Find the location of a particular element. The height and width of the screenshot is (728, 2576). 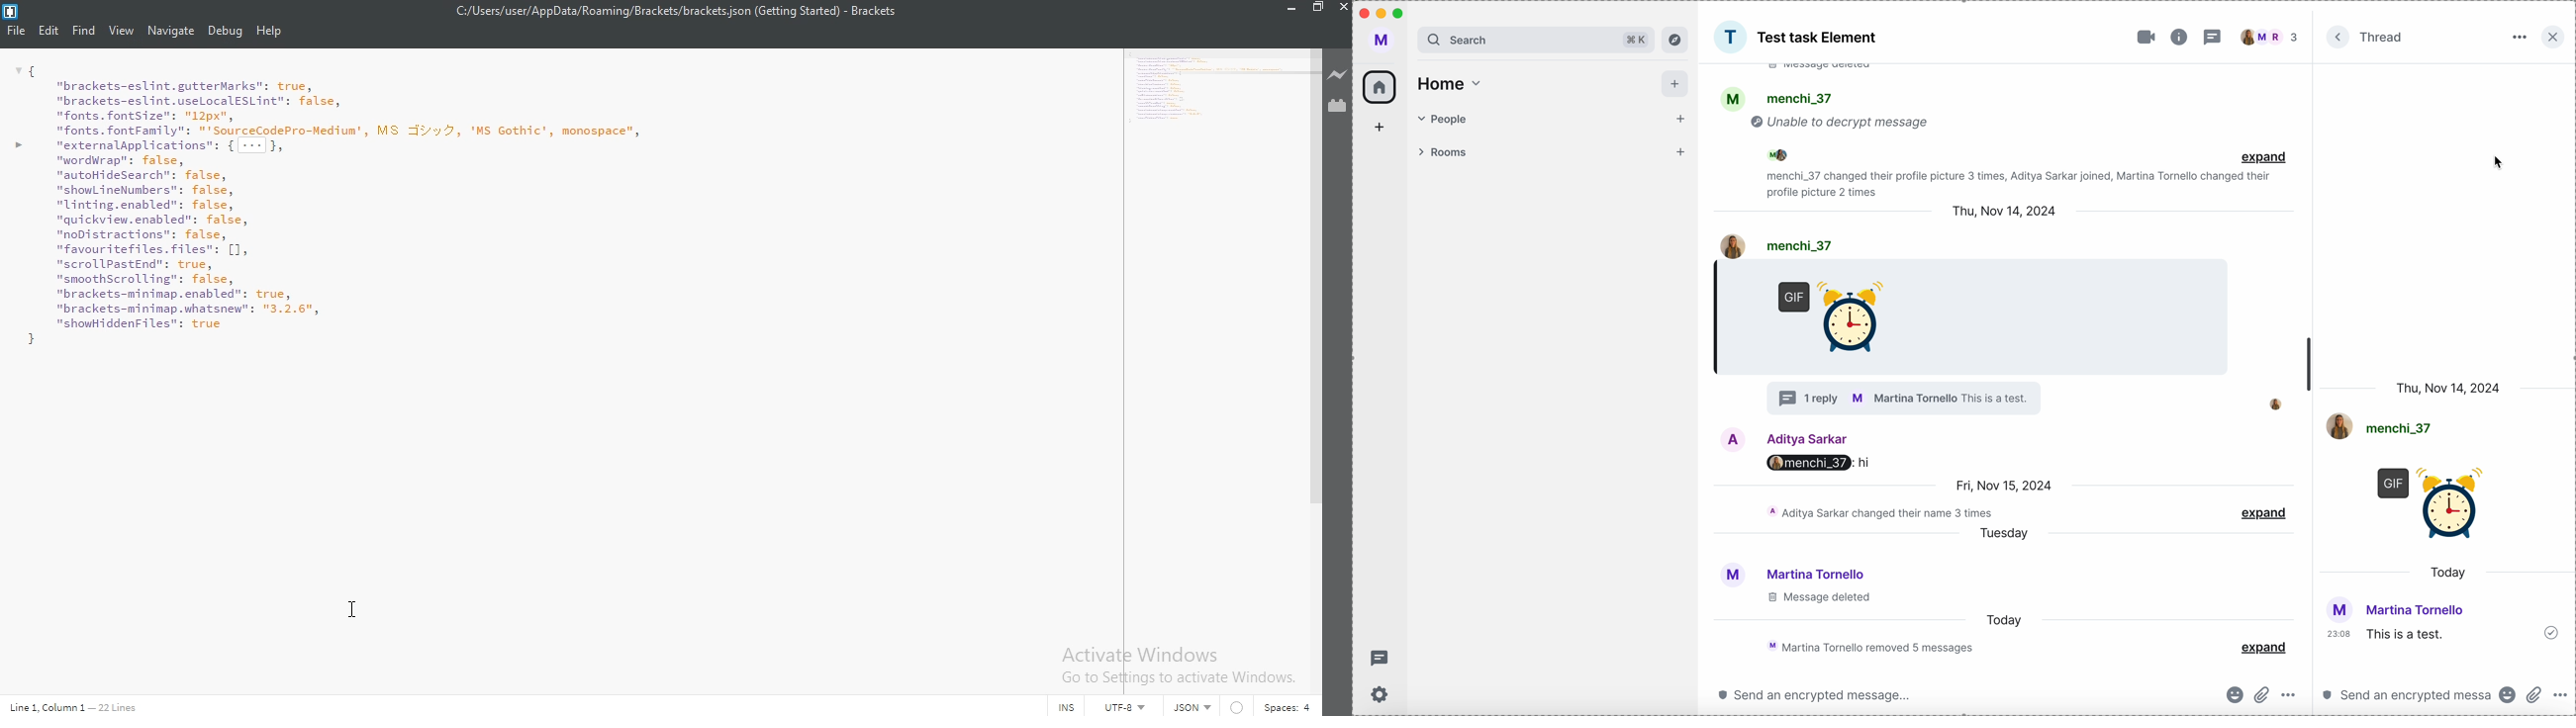

Edit is located at coordinates (51, 31).